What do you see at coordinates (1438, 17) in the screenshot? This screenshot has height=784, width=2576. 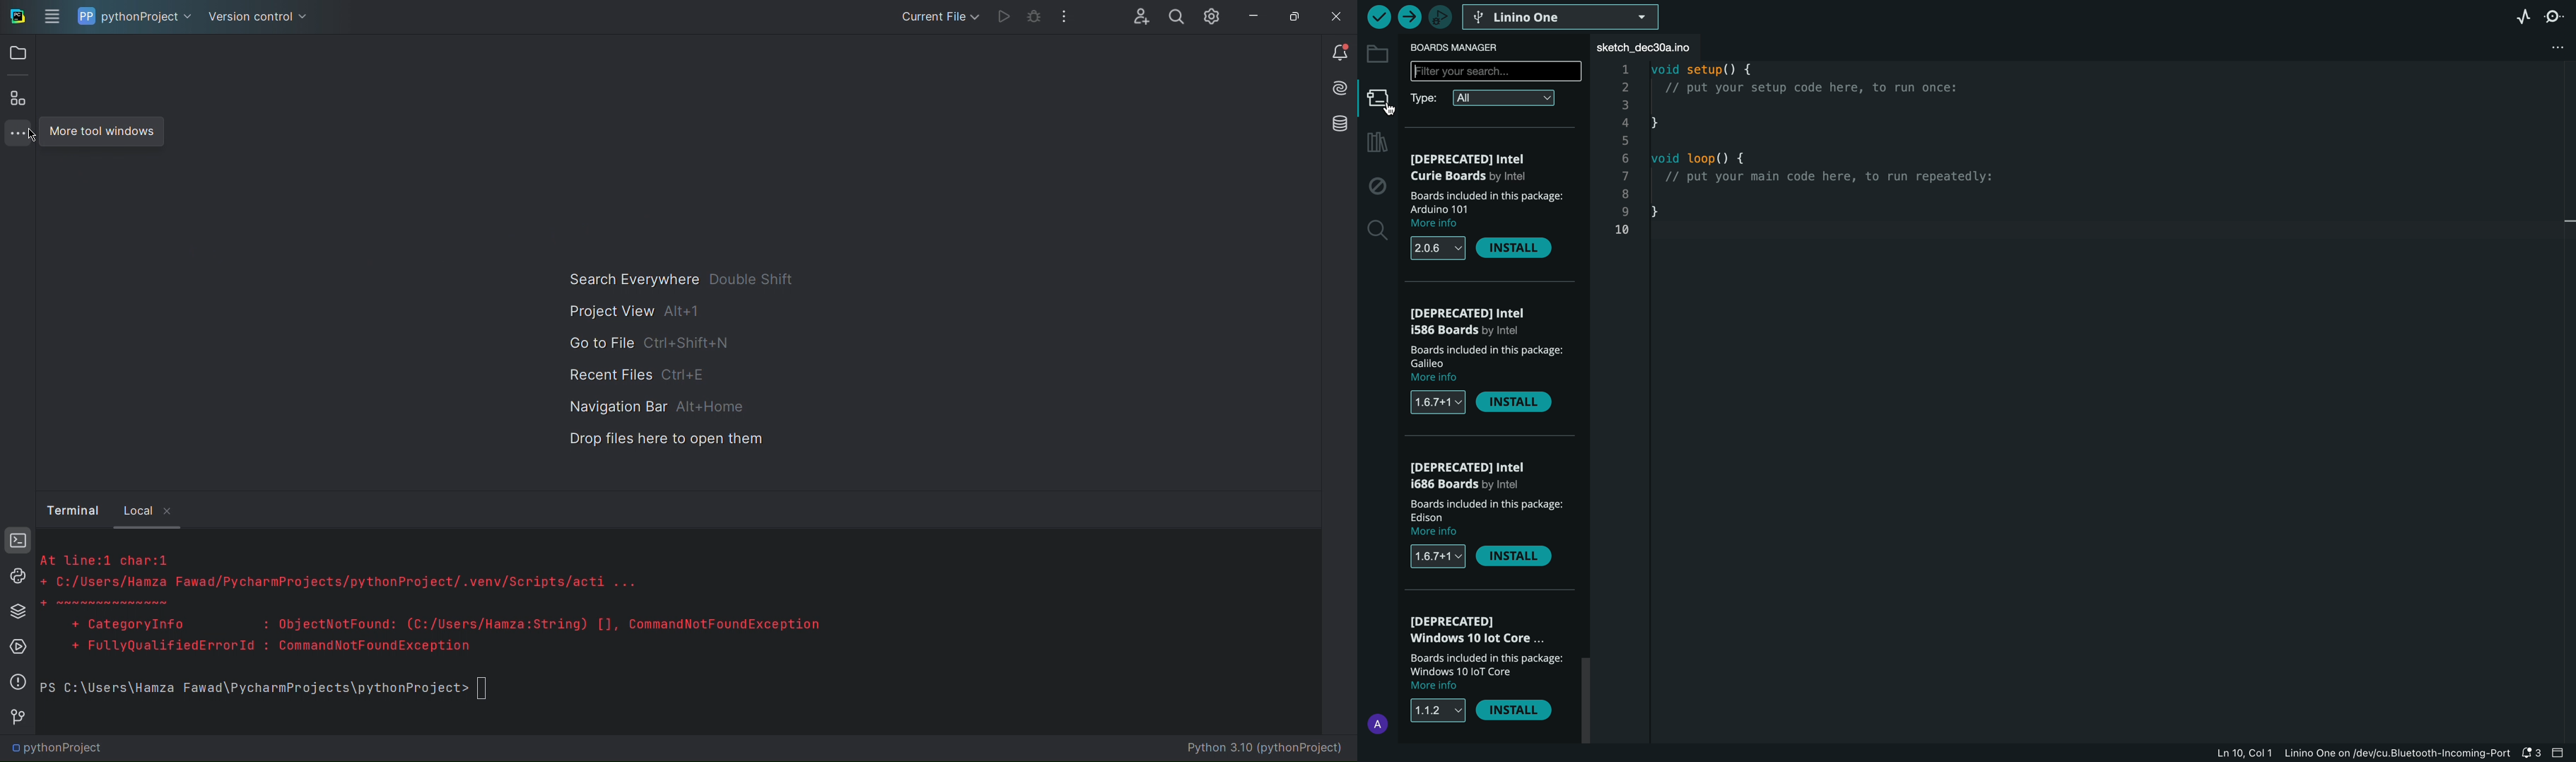 I see `debugger` at bounding box center [1438, 17].